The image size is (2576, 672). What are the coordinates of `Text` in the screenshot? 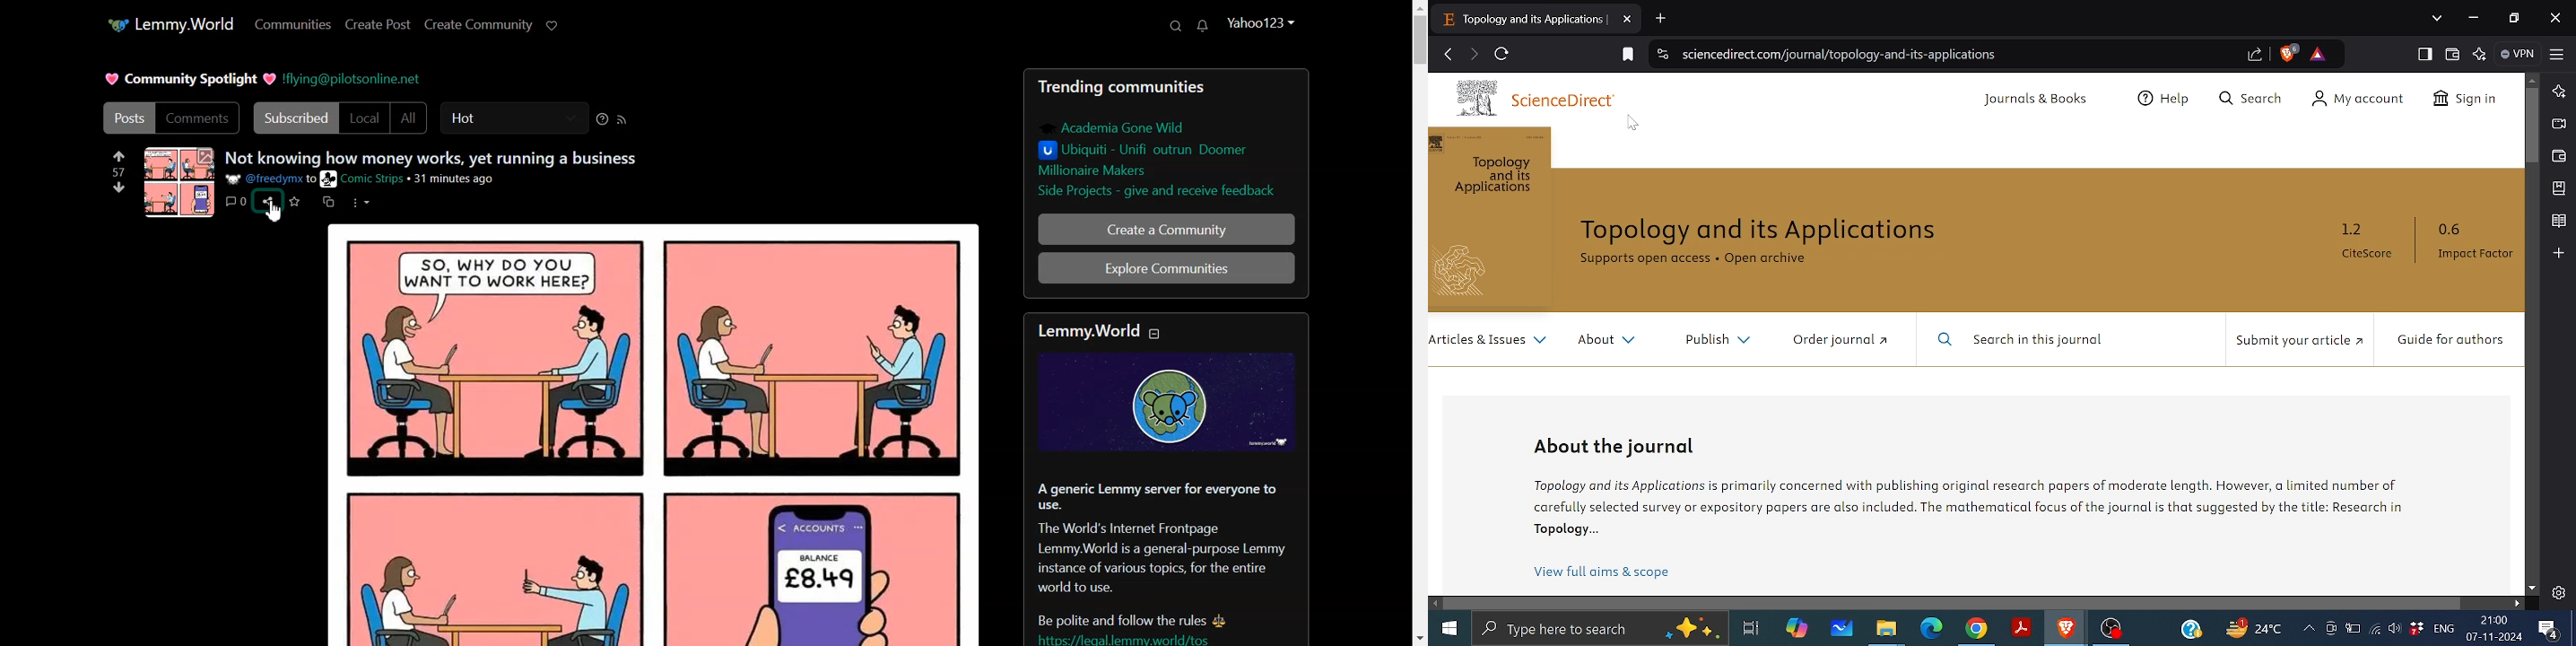 It's located at (190, 79).